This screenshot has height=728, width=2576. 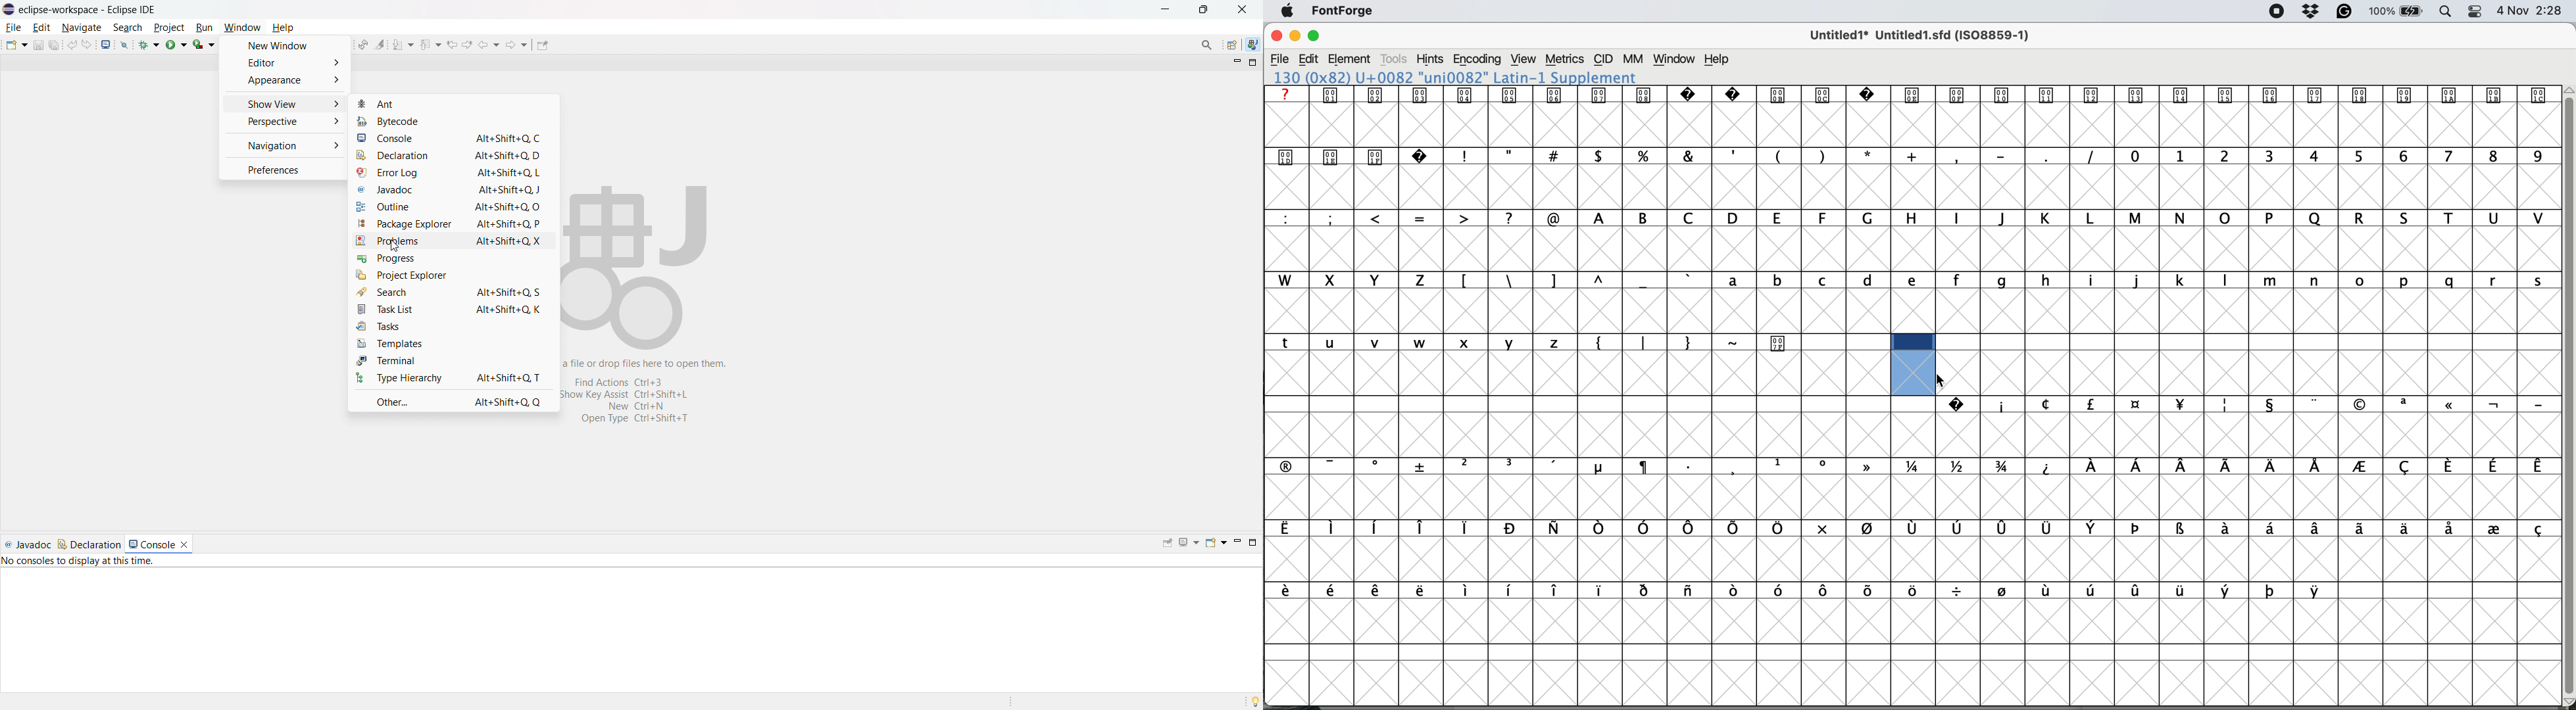 What do you see at coordinates (1276, 36) in the screenshot?
I see `close` at bounding box center [1276, 36].